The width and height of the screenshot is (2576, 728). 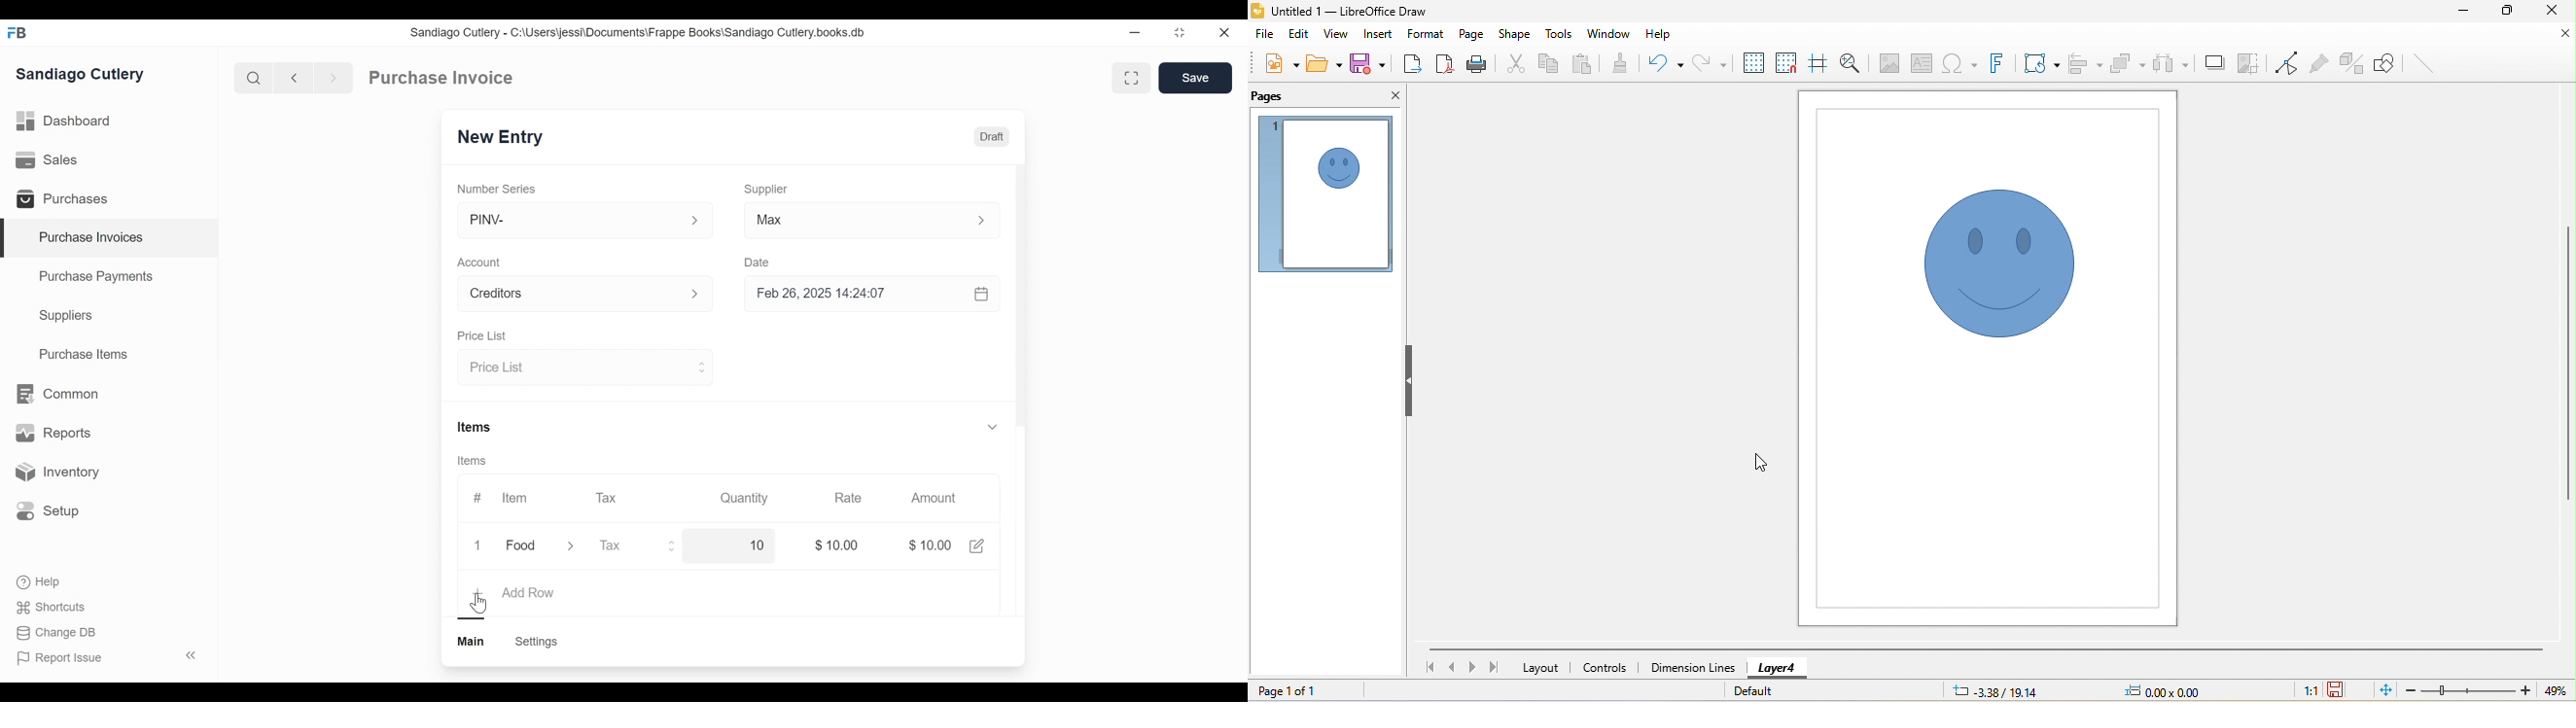 I want to click on Expand, so click(x=989, y=220).